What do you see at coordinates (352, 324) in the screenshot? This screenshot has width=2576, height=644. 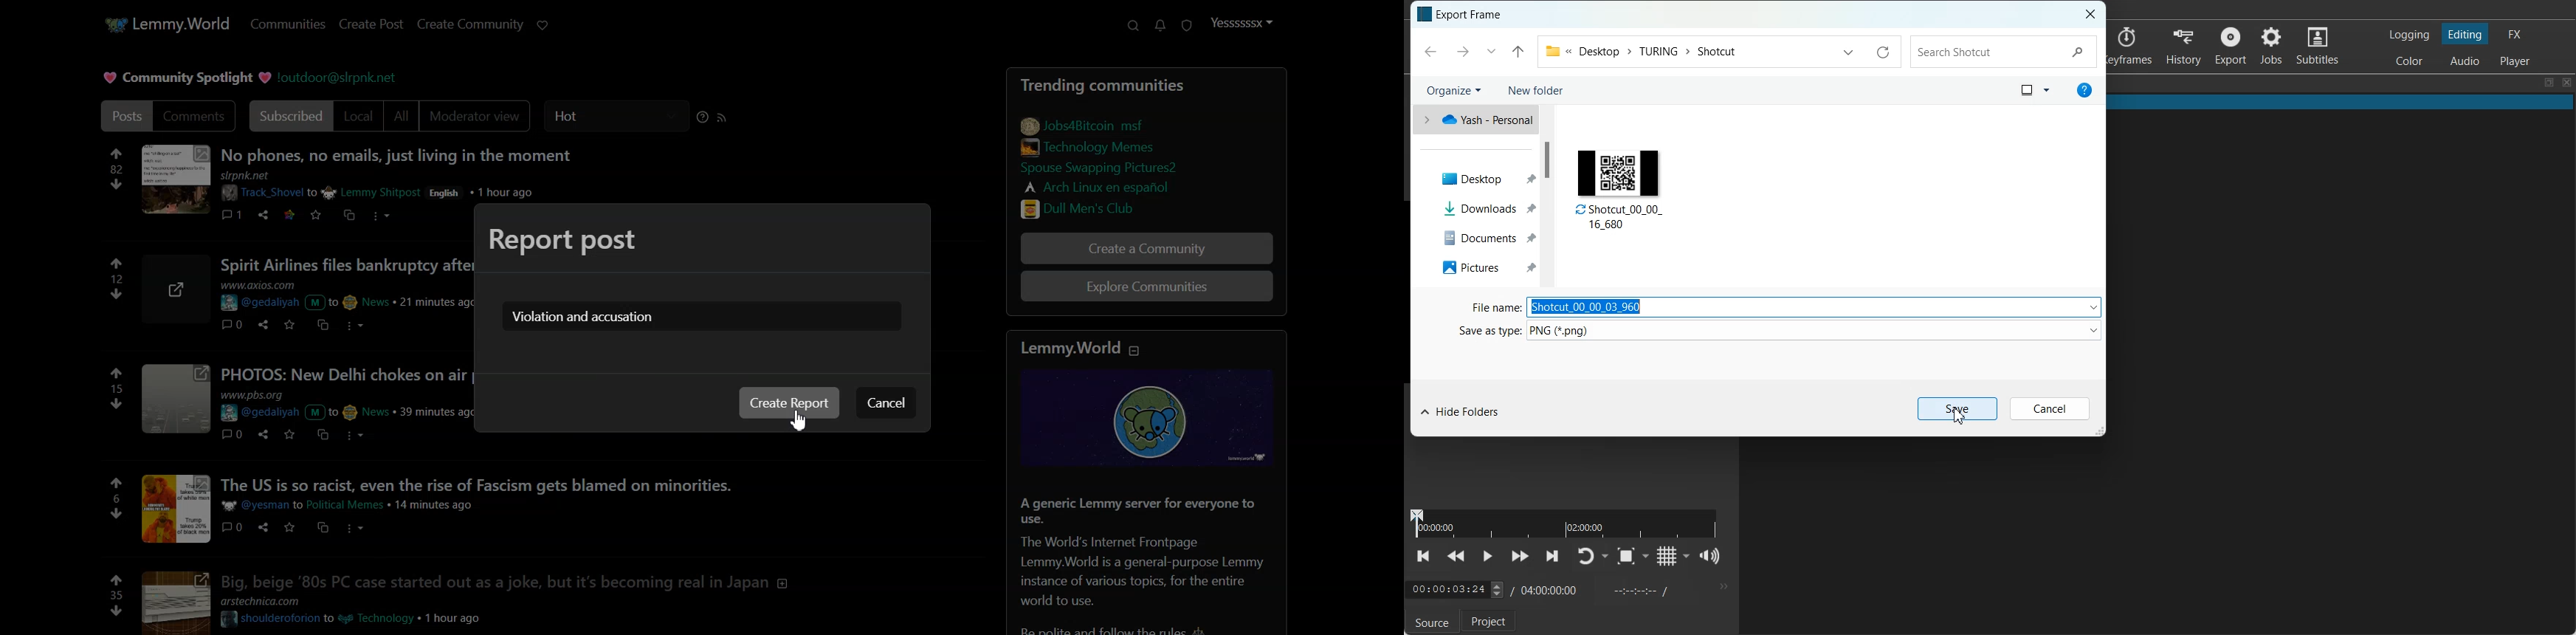 I see `more` at bounding box center [352, 324].